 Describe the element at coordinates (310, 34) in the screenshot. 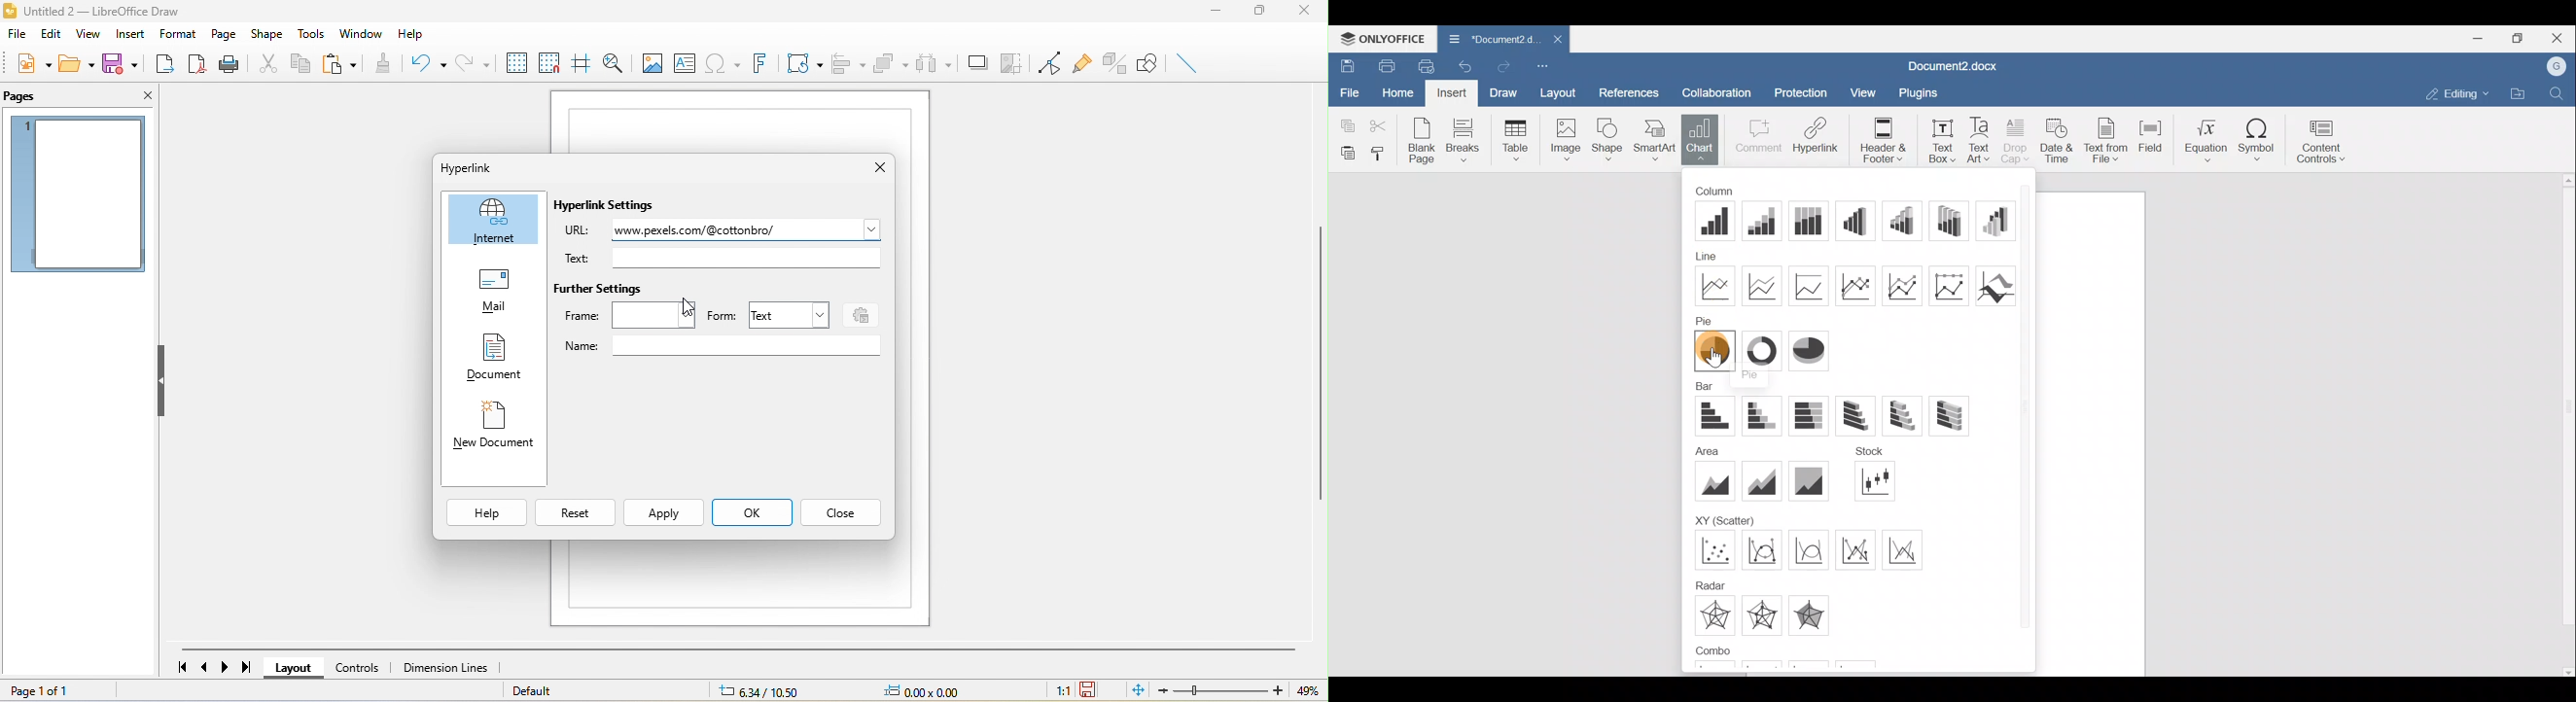

I see `tools` at that location.